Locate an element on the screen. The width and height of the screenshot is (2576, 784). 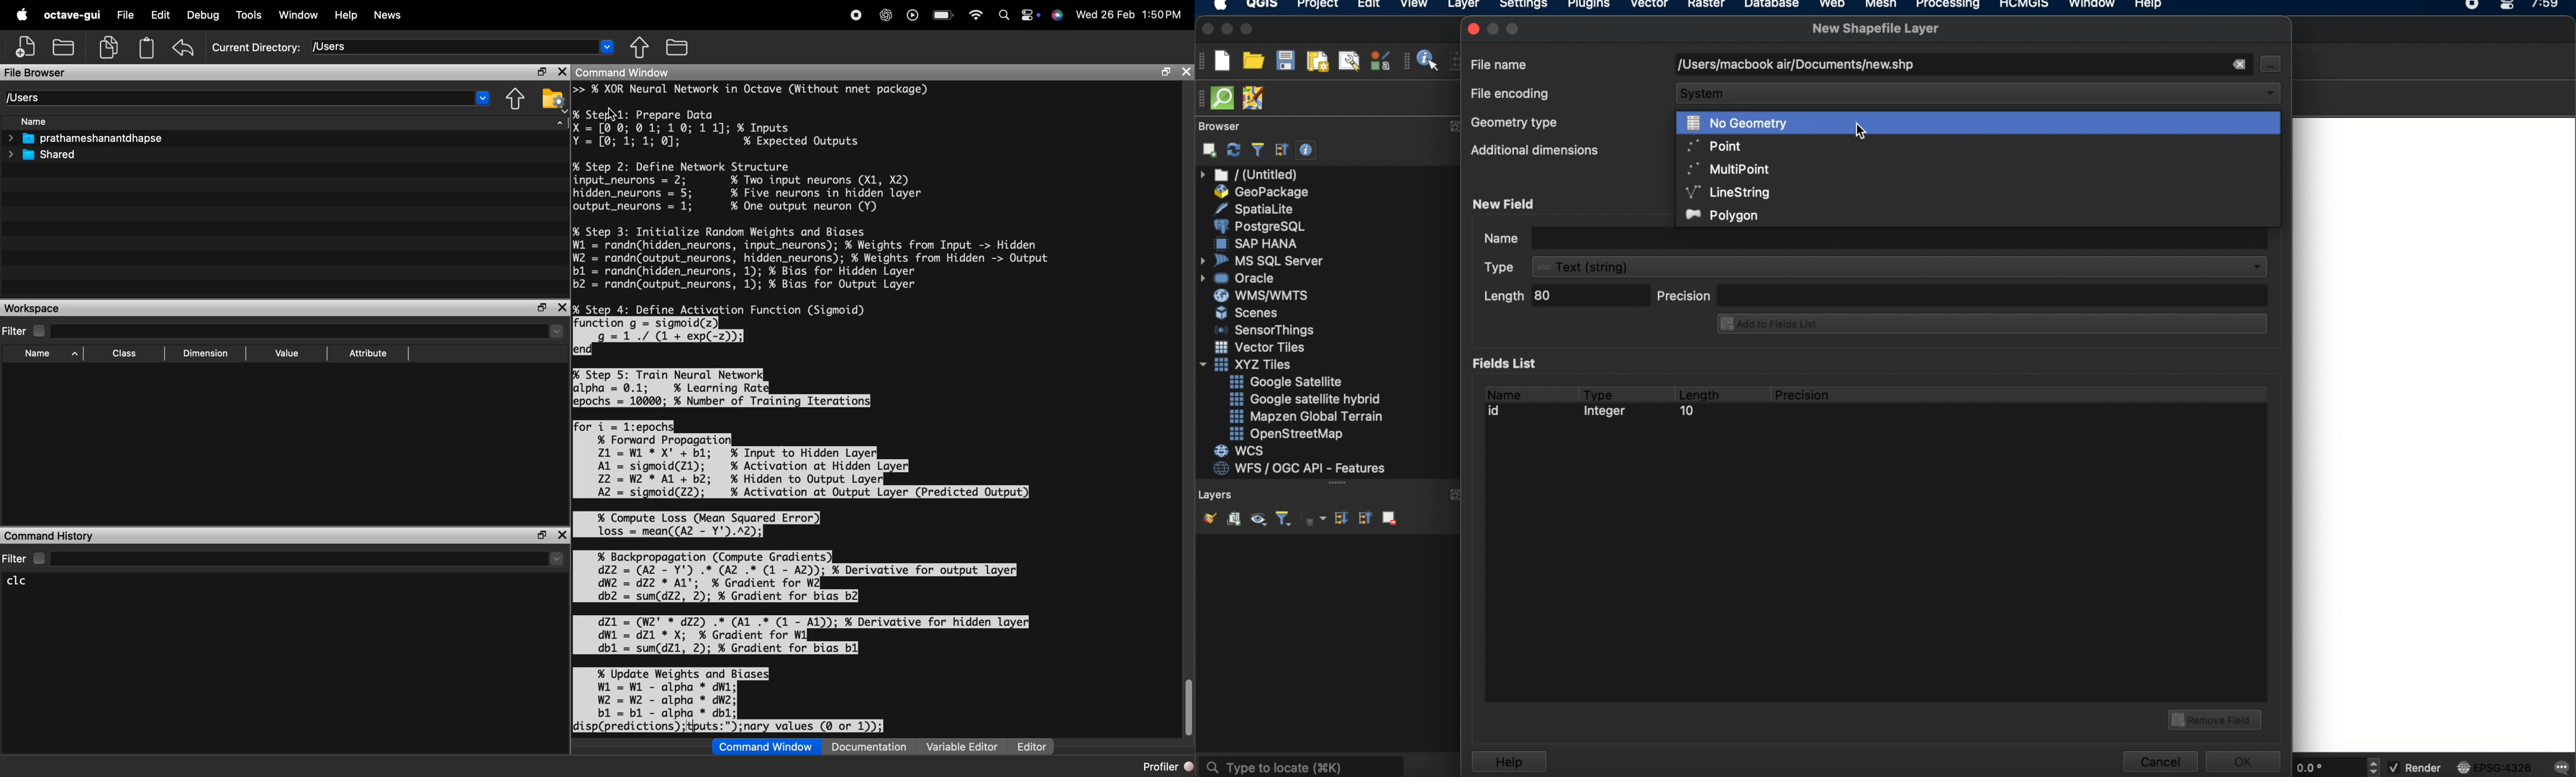
help is located at coordinates (1508, 762).